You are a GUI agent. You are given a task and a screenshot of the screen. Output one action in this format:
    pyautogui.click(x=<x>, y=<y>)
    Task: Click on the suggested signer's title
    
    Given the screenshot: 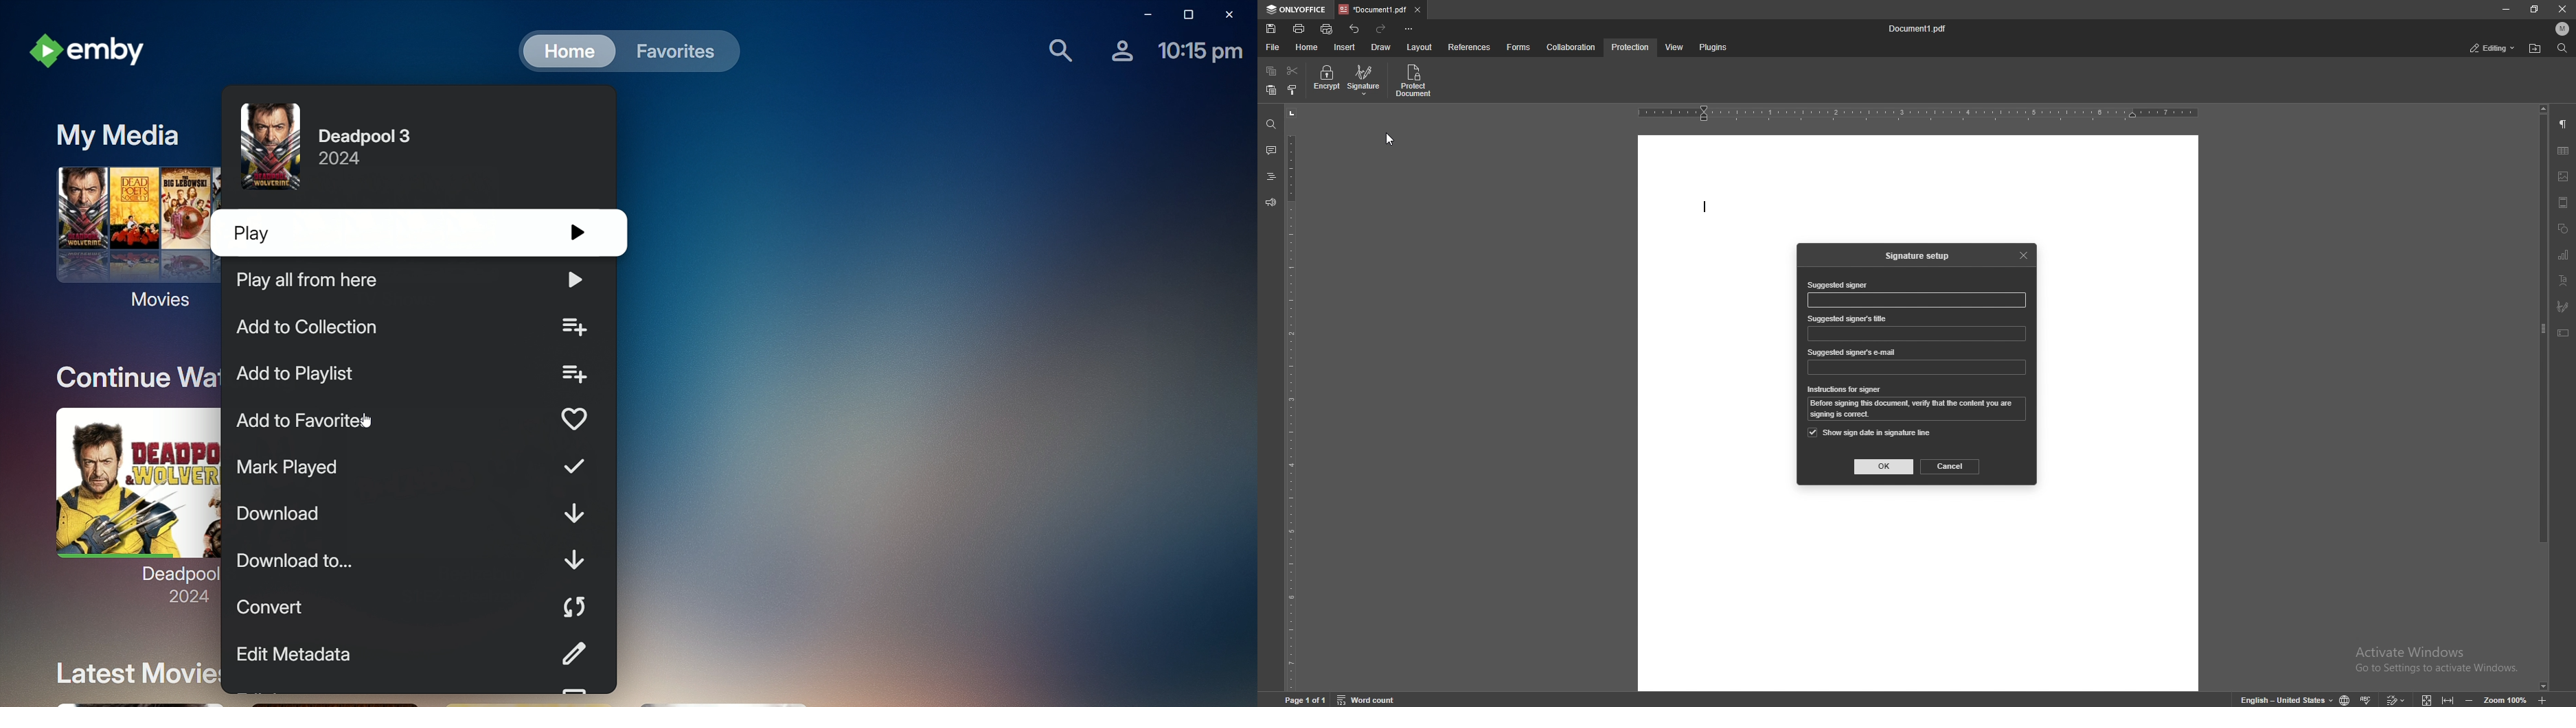 What is the action you would take?
    pyautogui.click(x=1848, y=318)
    